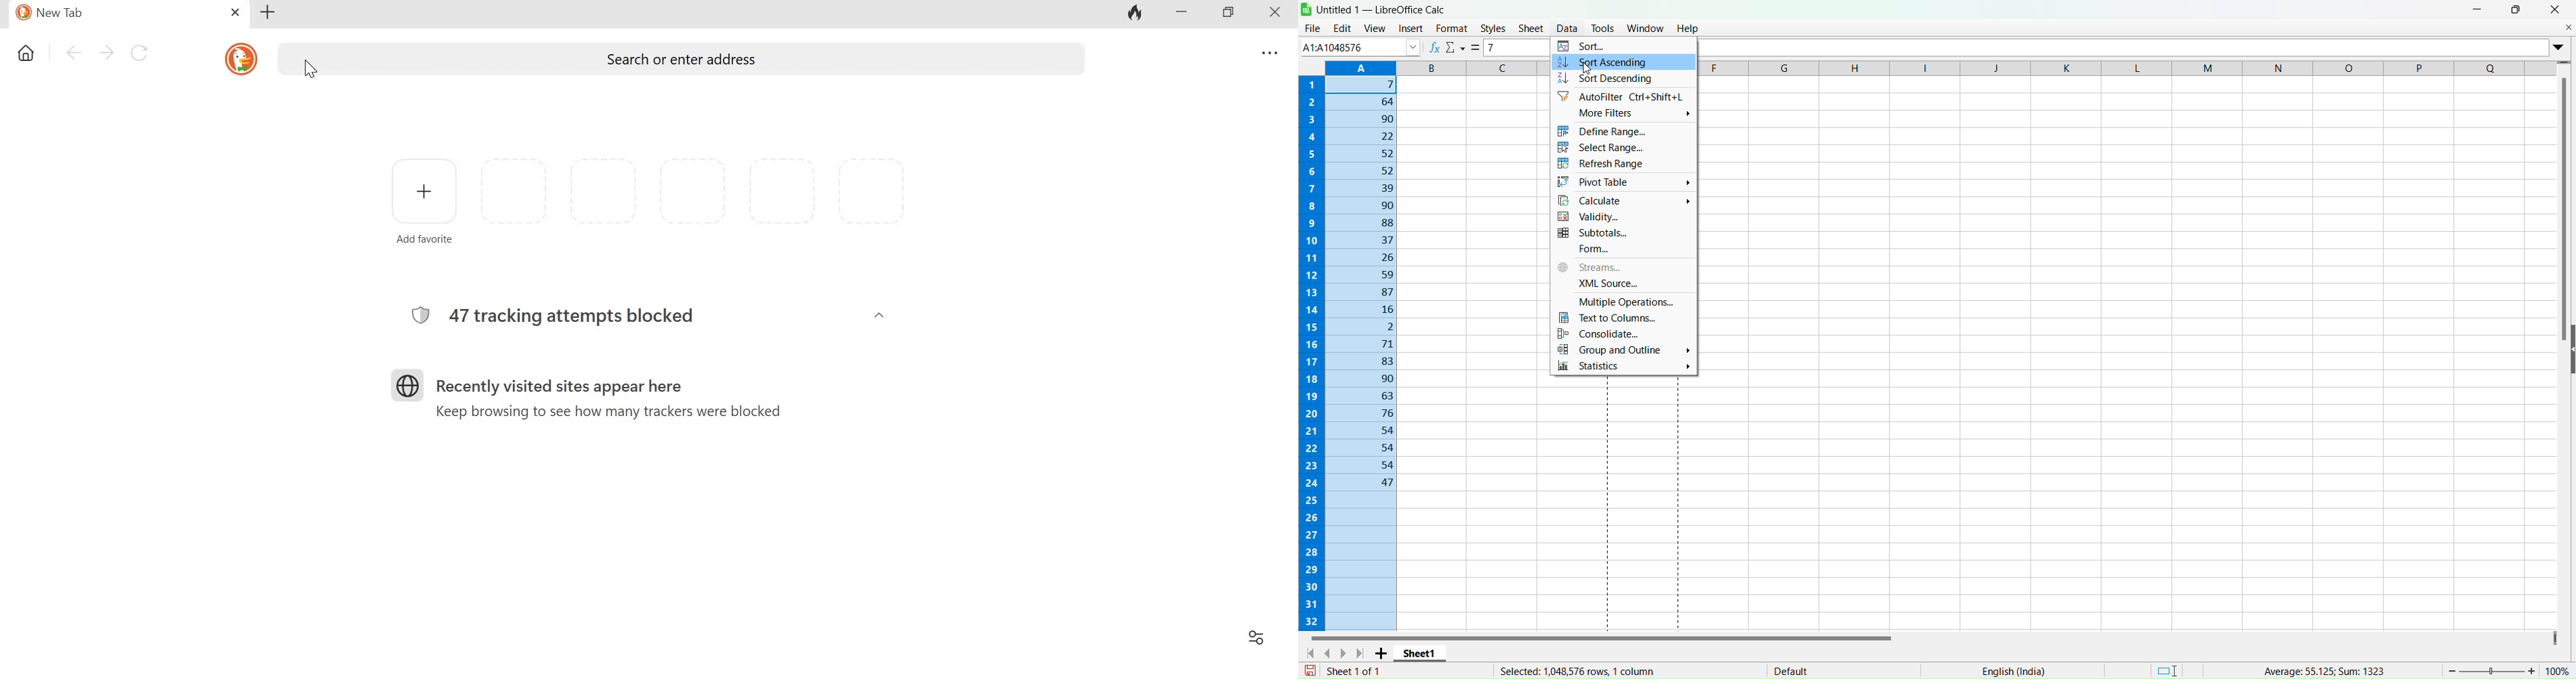  What do you see at coordinates (1259, 637) in the screenshot?
I see `Filter settings` at bounding box center [1259, 637].